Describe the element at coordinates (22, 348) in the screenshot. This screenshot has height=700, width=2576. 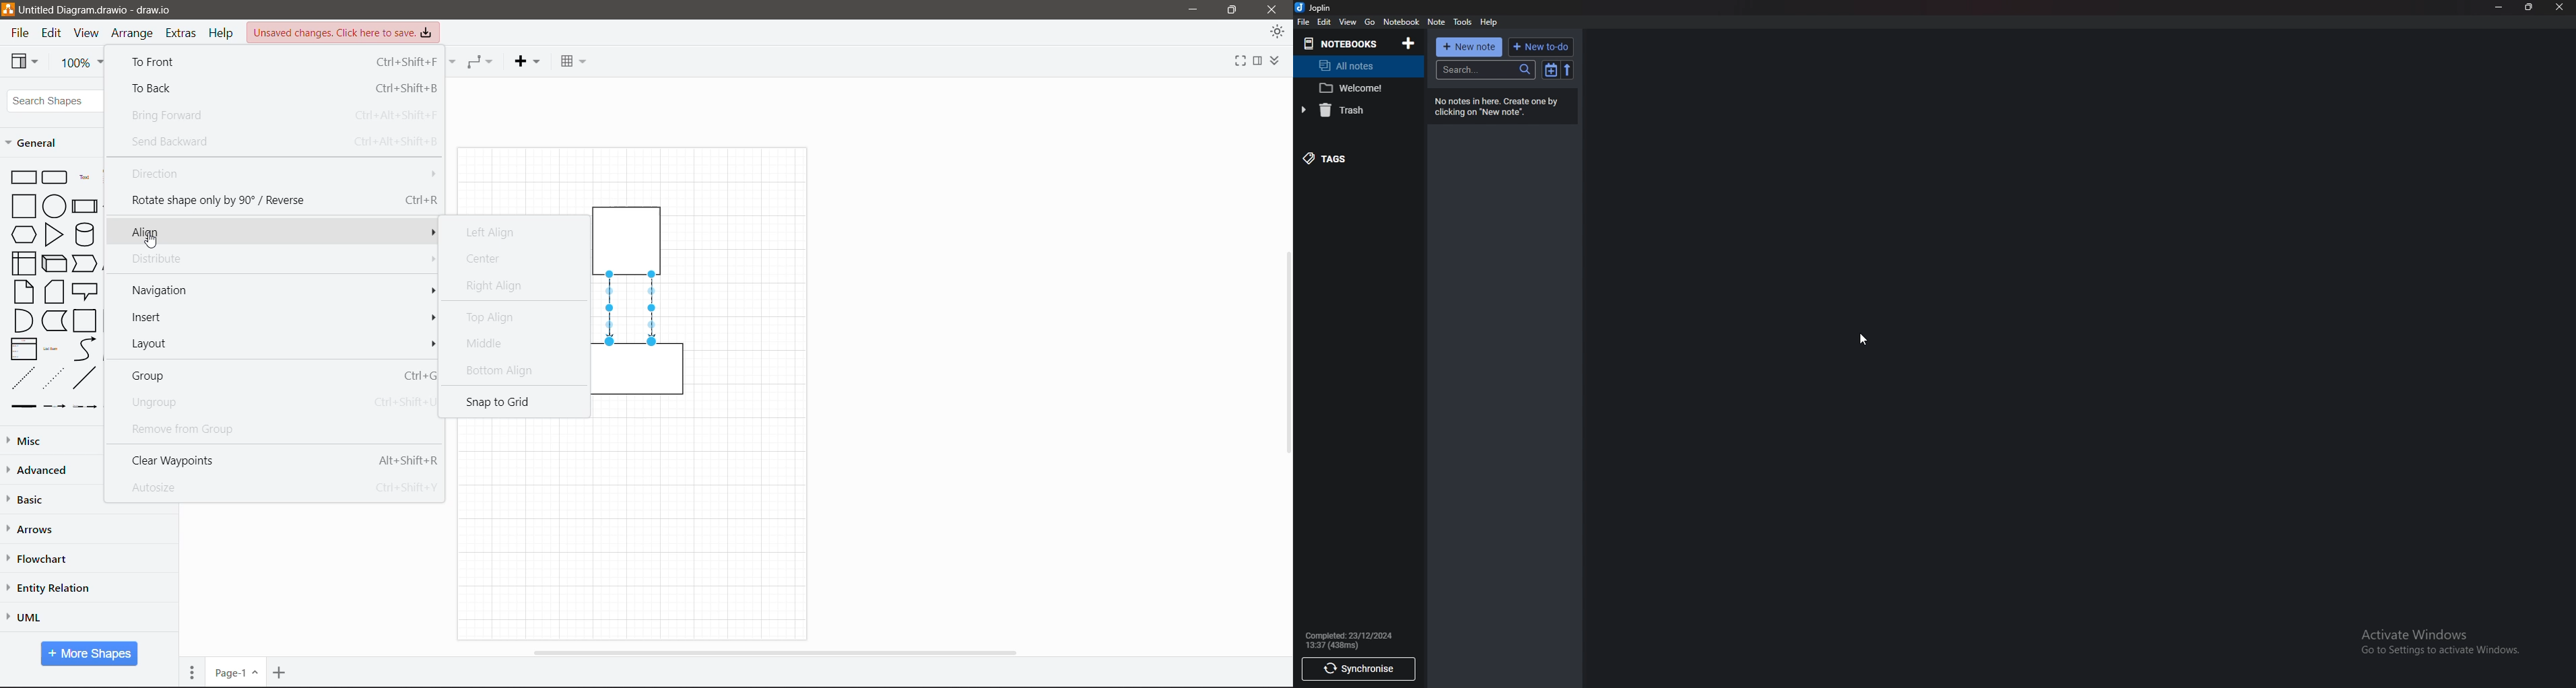
I see `List` at that location.